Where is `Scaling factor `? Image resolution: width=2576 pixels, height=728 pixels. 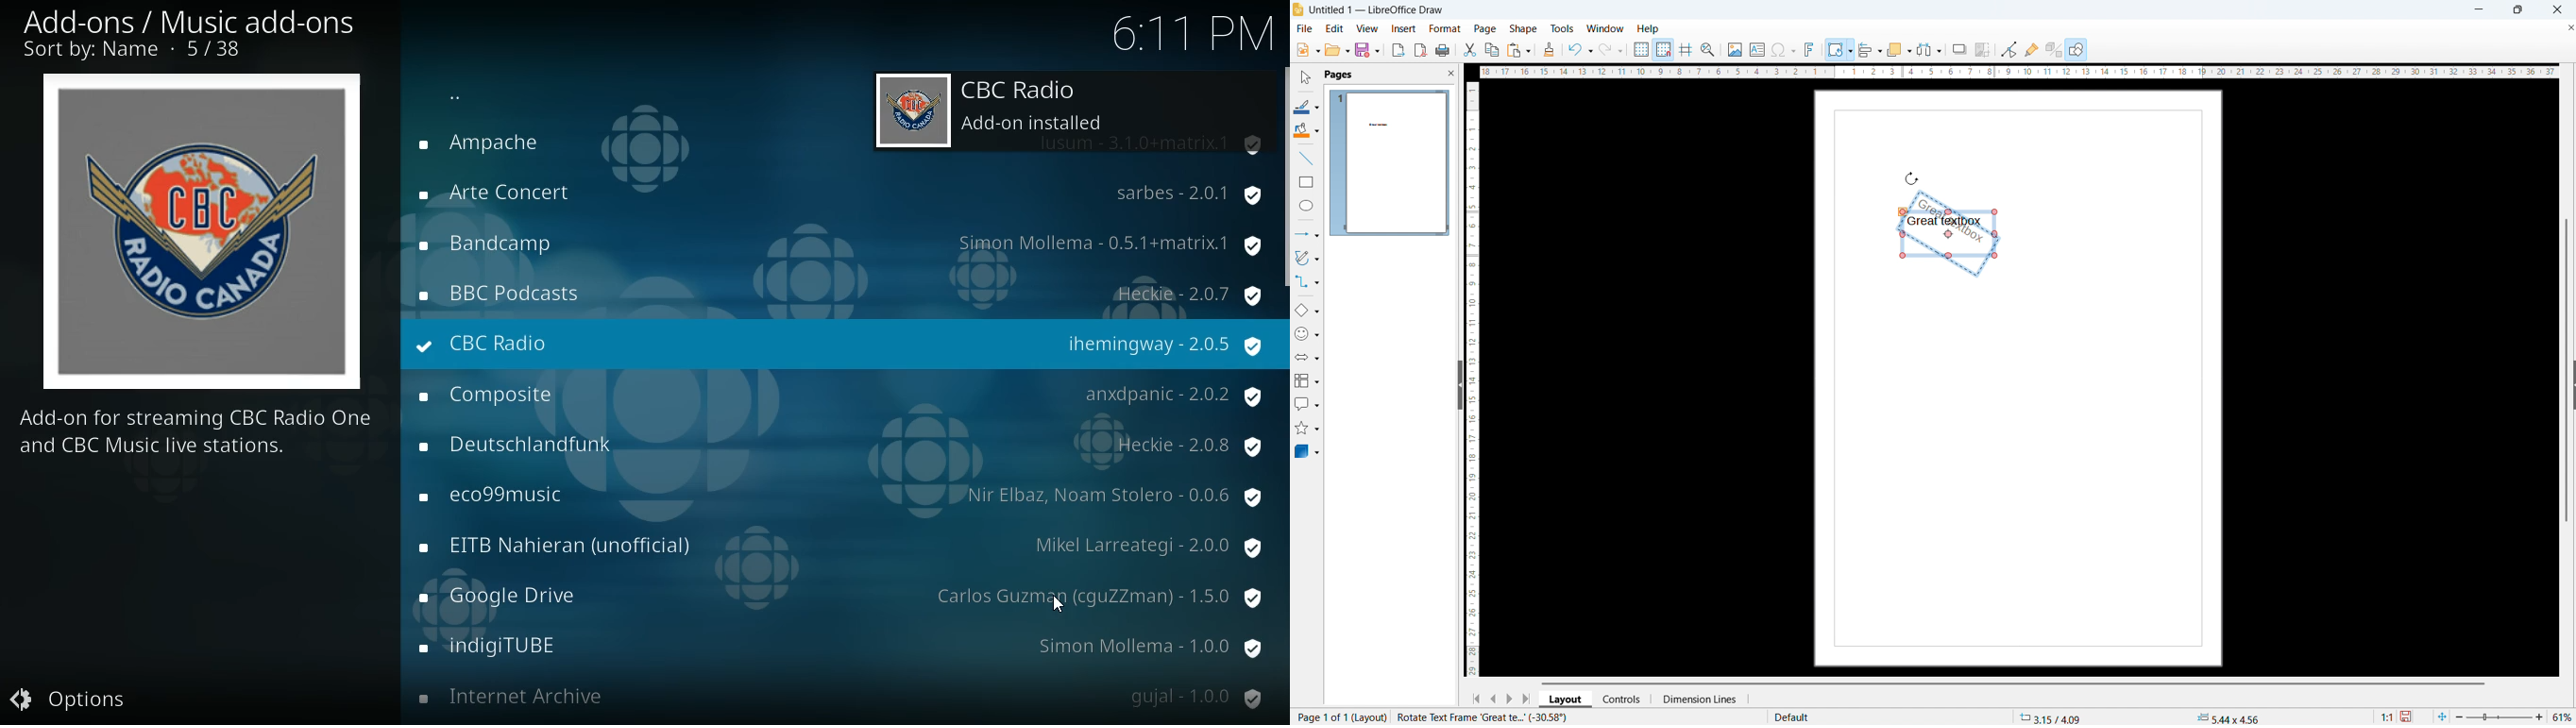
Scaling factor  is located at coordinates (2388, 716).